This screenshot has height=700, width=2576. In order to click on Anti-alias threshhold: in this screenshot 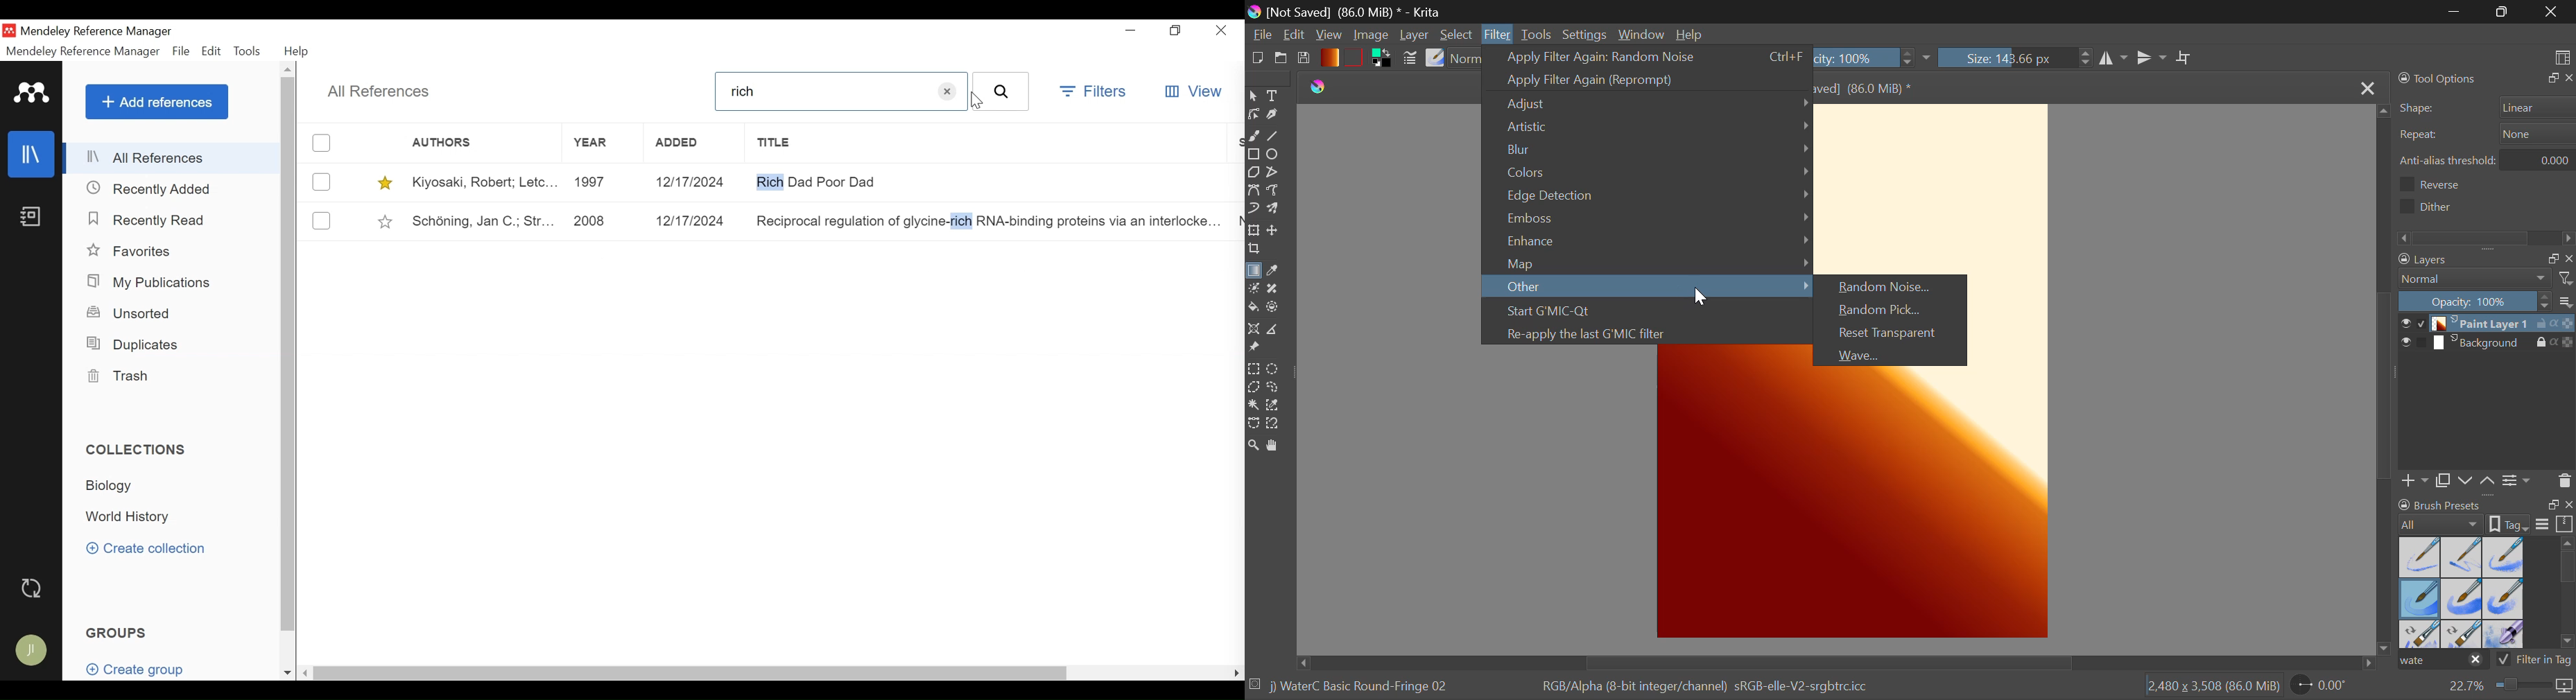, I will do `click(2448, 160)`.